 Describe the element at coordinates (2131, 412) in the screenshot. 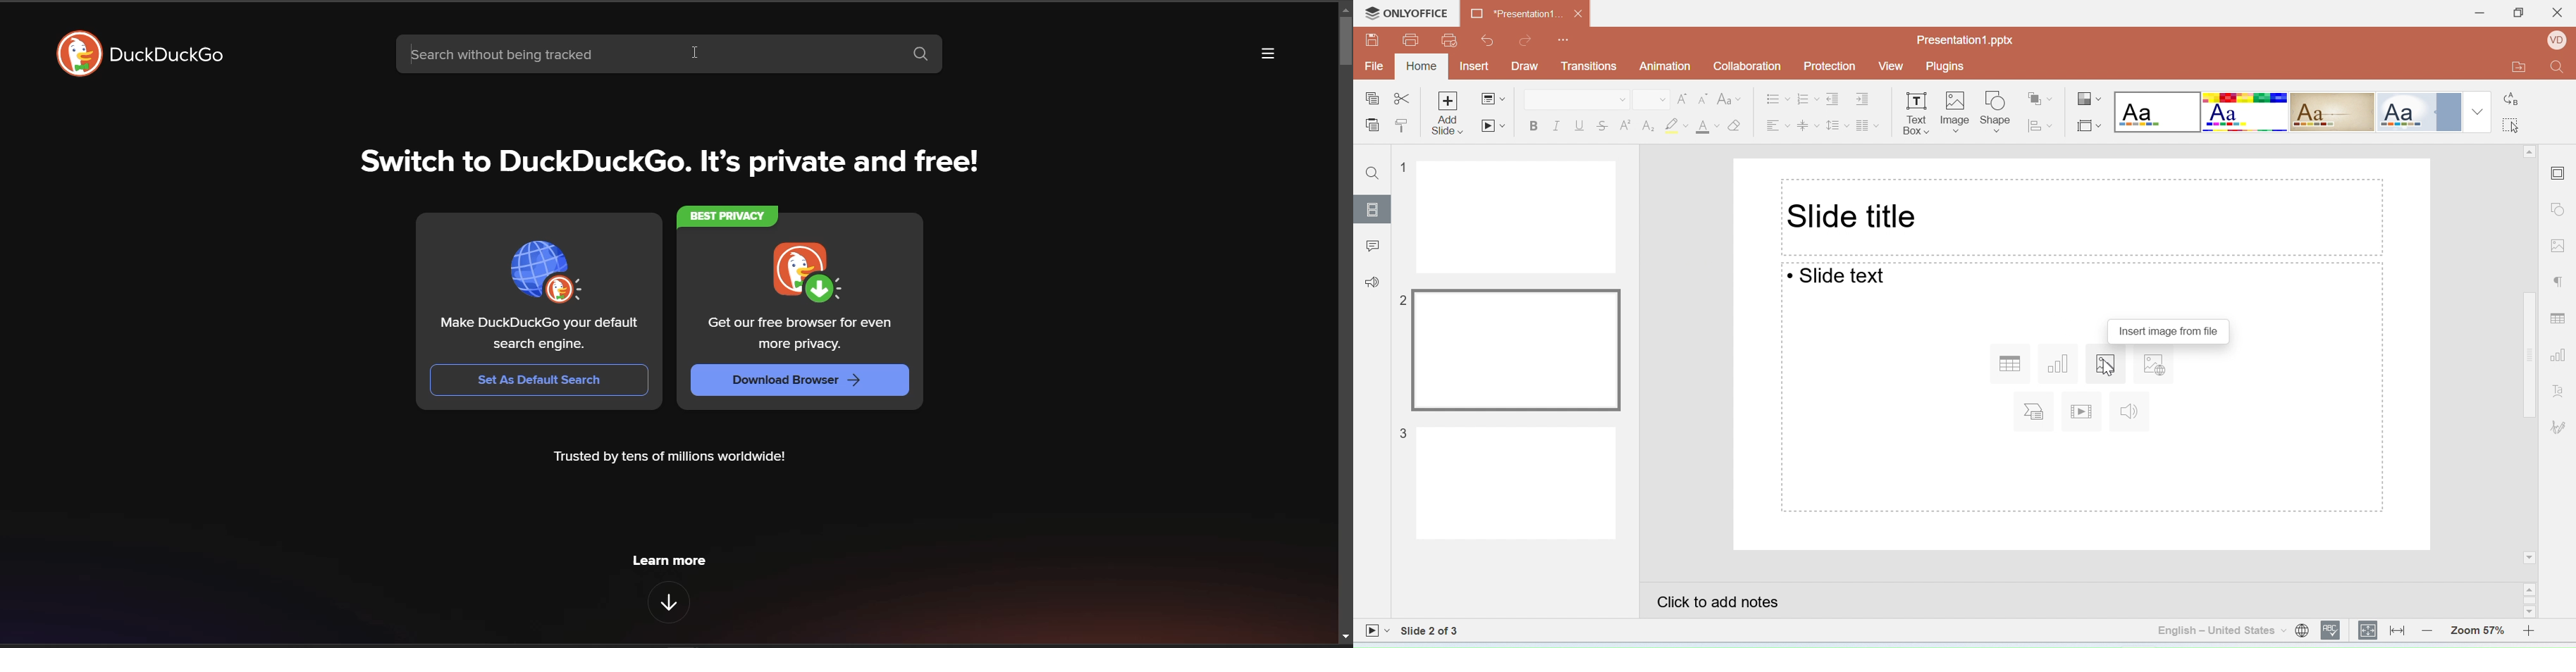

I see `insert audio` at that location.